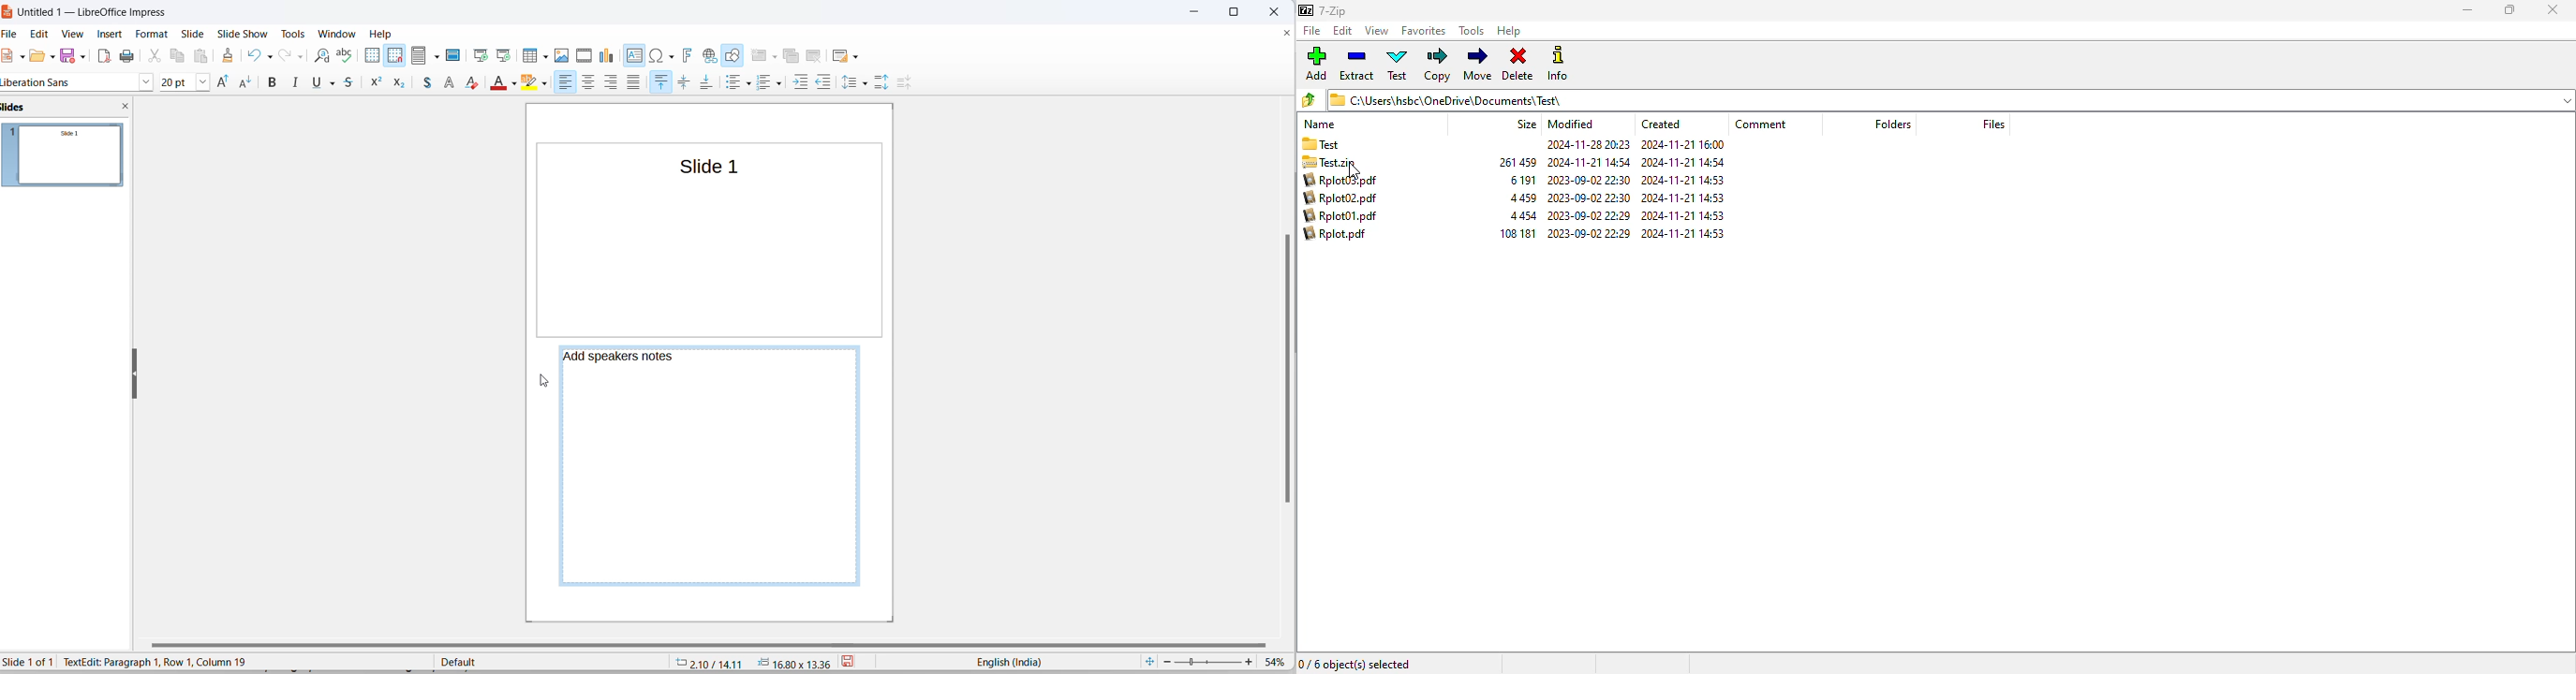 The image size is (2576, 700). What do you see at coordinates (243, 34) in the screenshot?
I see `slide show` at bounding box center [243, 34].